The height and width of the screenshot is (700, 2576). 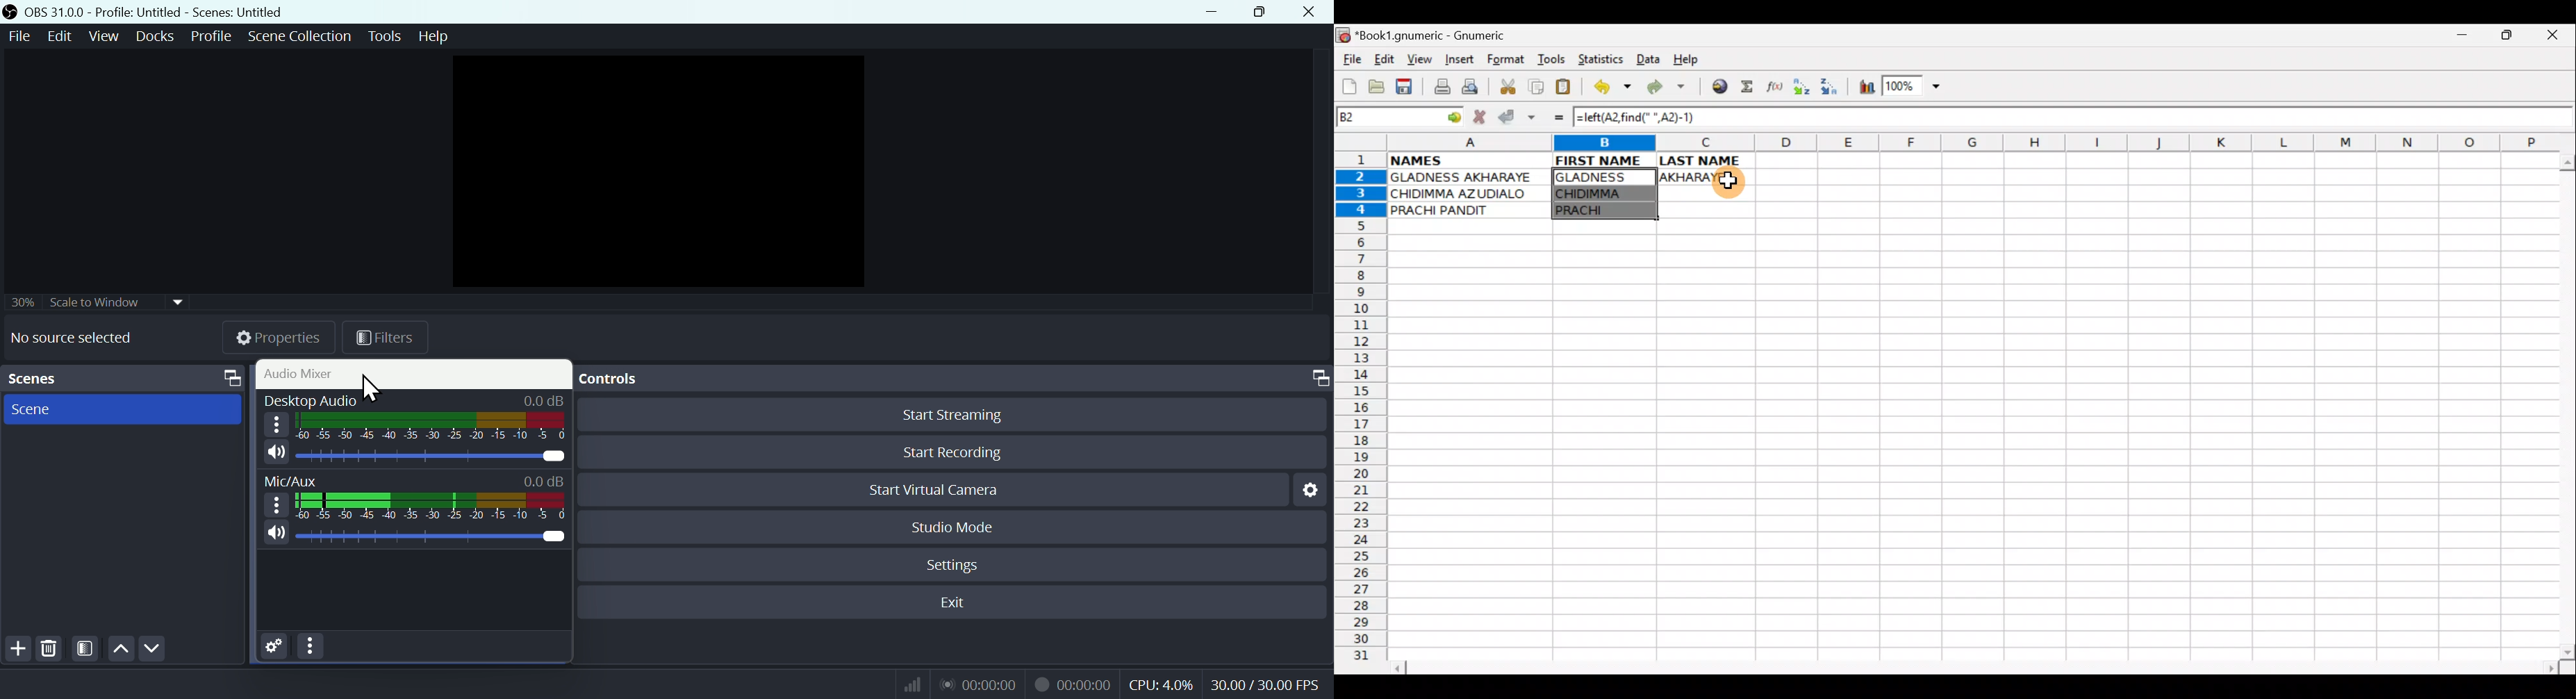 What do you see at coordinates (957, 454) in the screenshot?
I see `Start recording` at bounding box center [957, 454].